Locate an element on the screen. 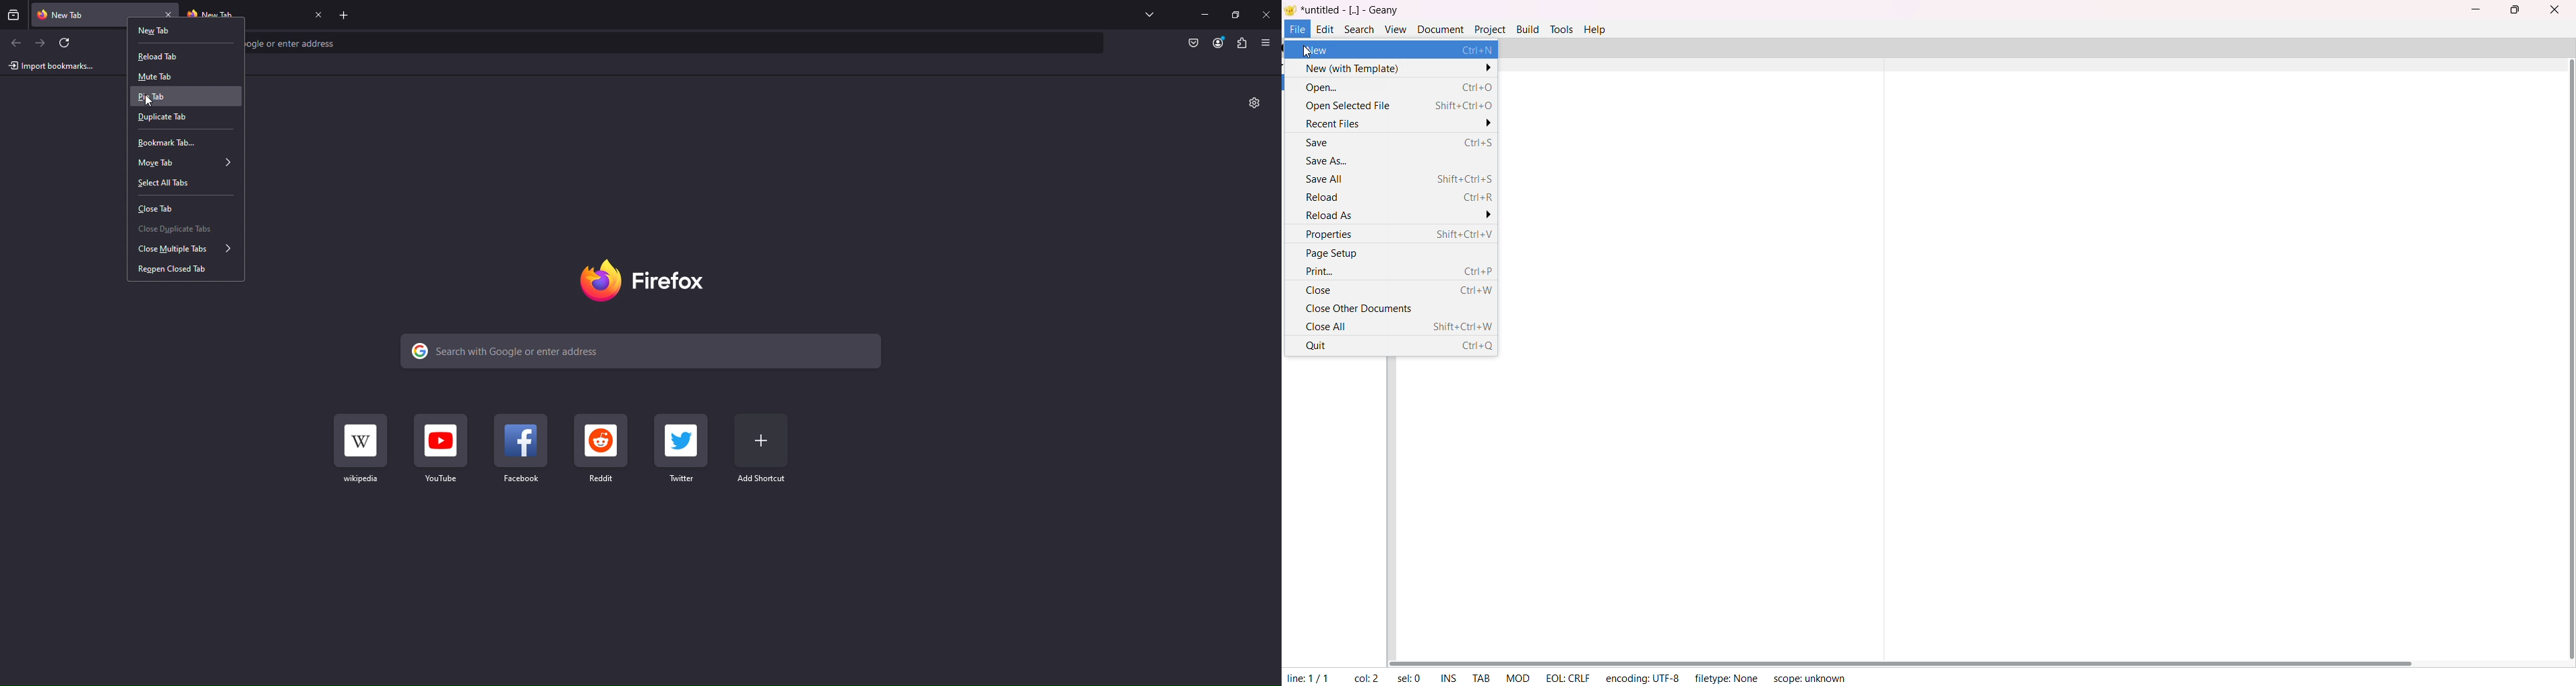 The image size is (2576, 700). close     Ctrl+W is located at coordinates (1397, 291).